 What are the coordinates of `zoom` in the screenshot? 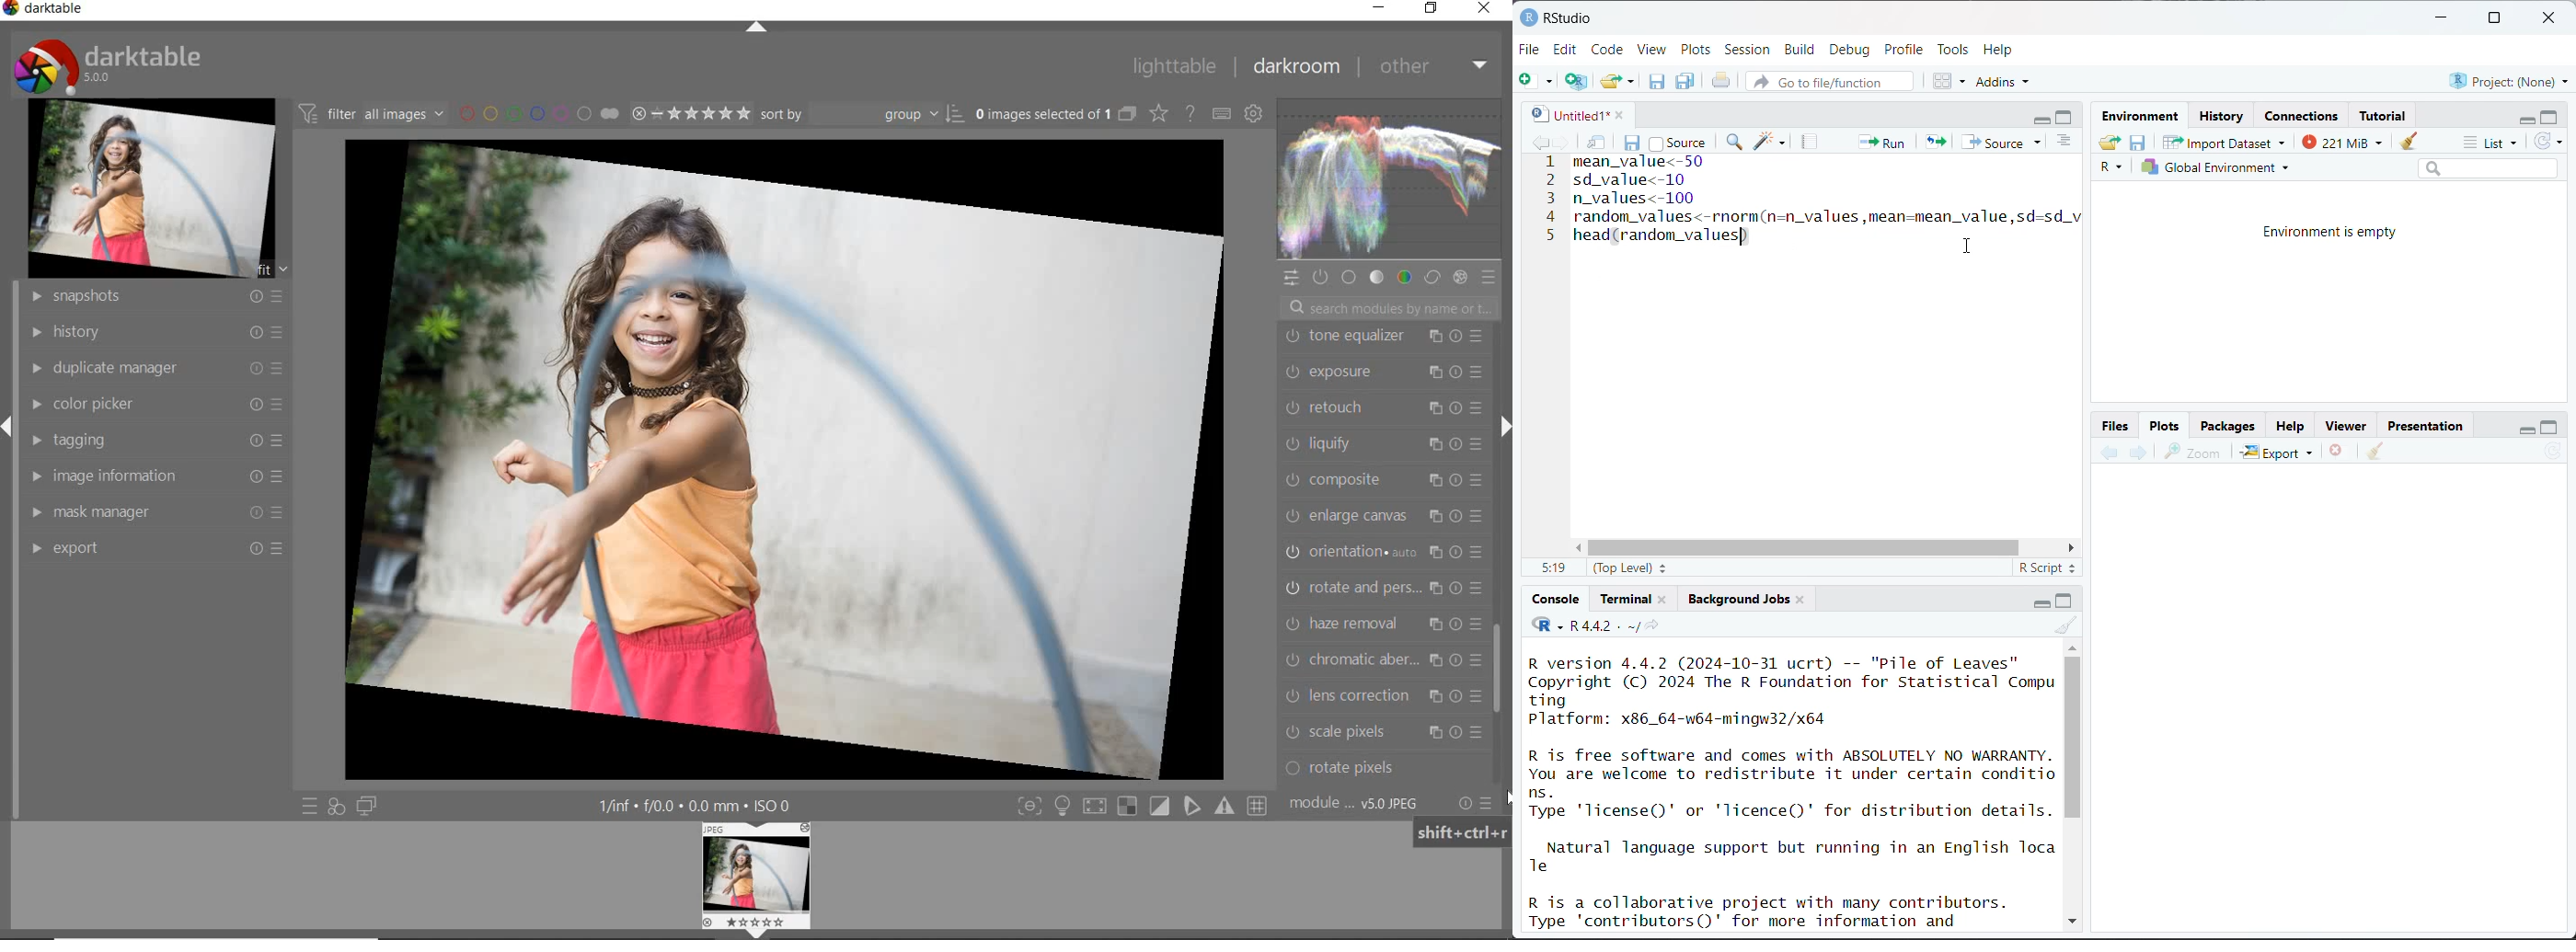 It's located at (2192, 452).